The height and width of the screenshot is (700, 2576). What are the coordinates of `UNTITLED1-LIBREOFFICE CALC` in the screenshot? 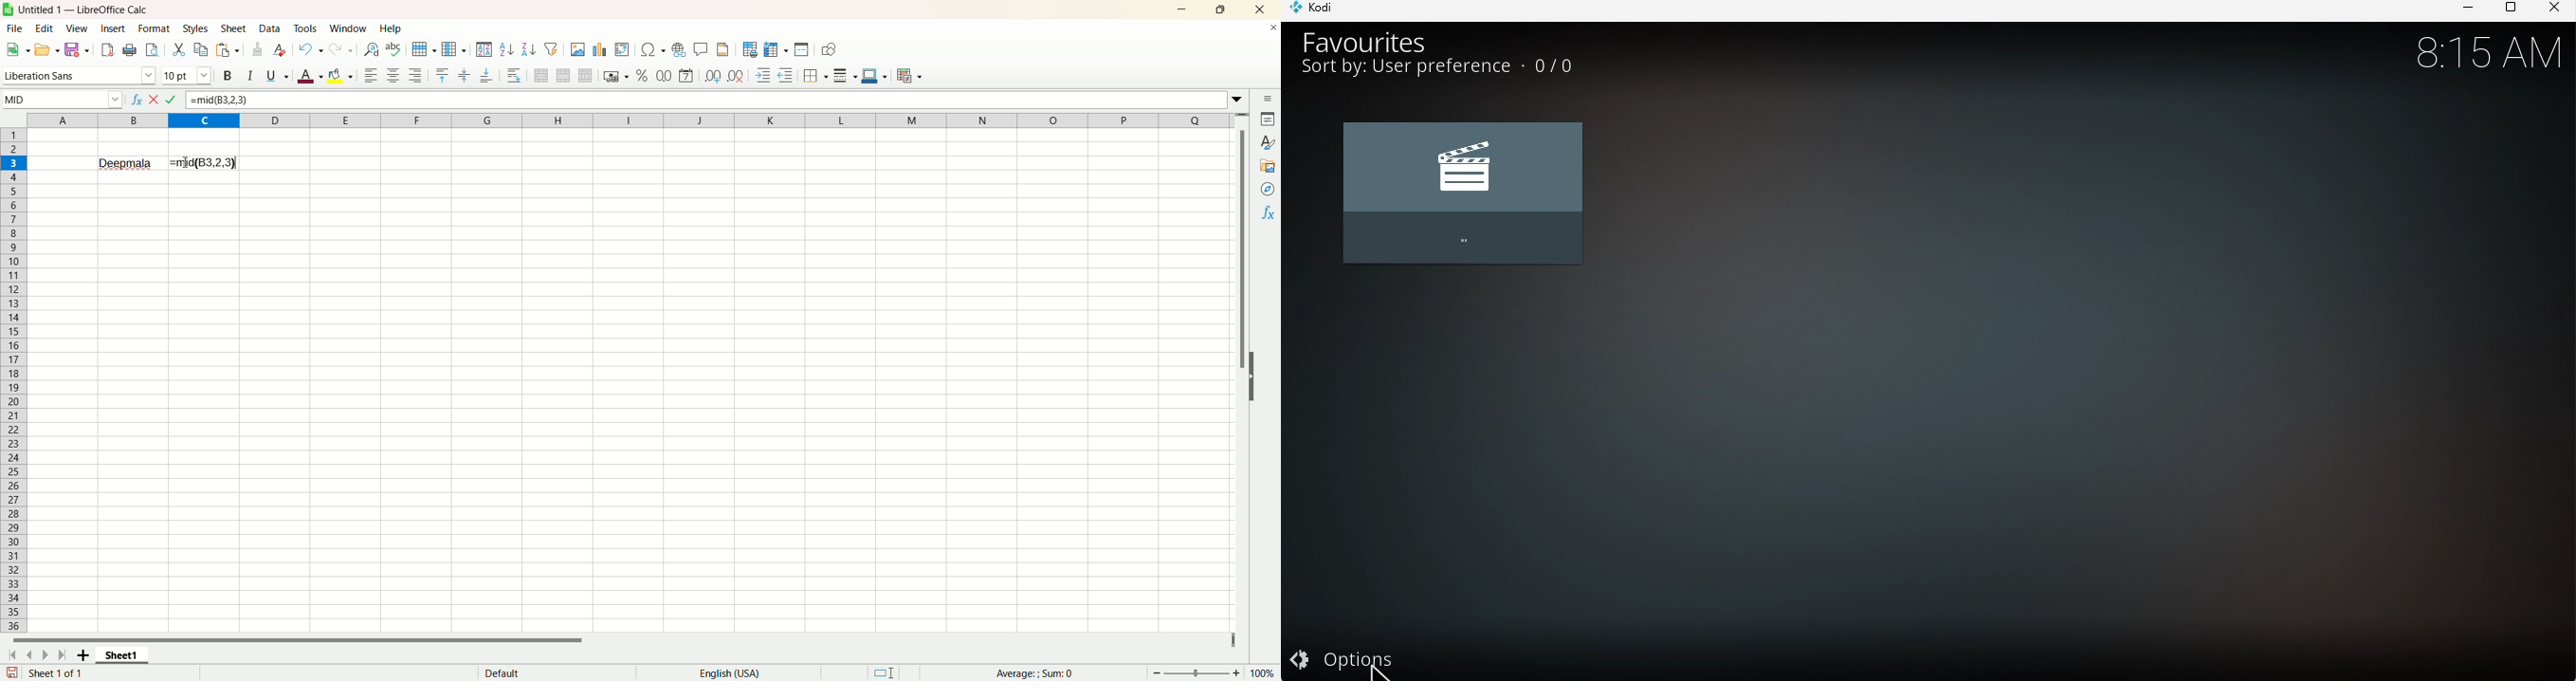 It's located at (87, 8).